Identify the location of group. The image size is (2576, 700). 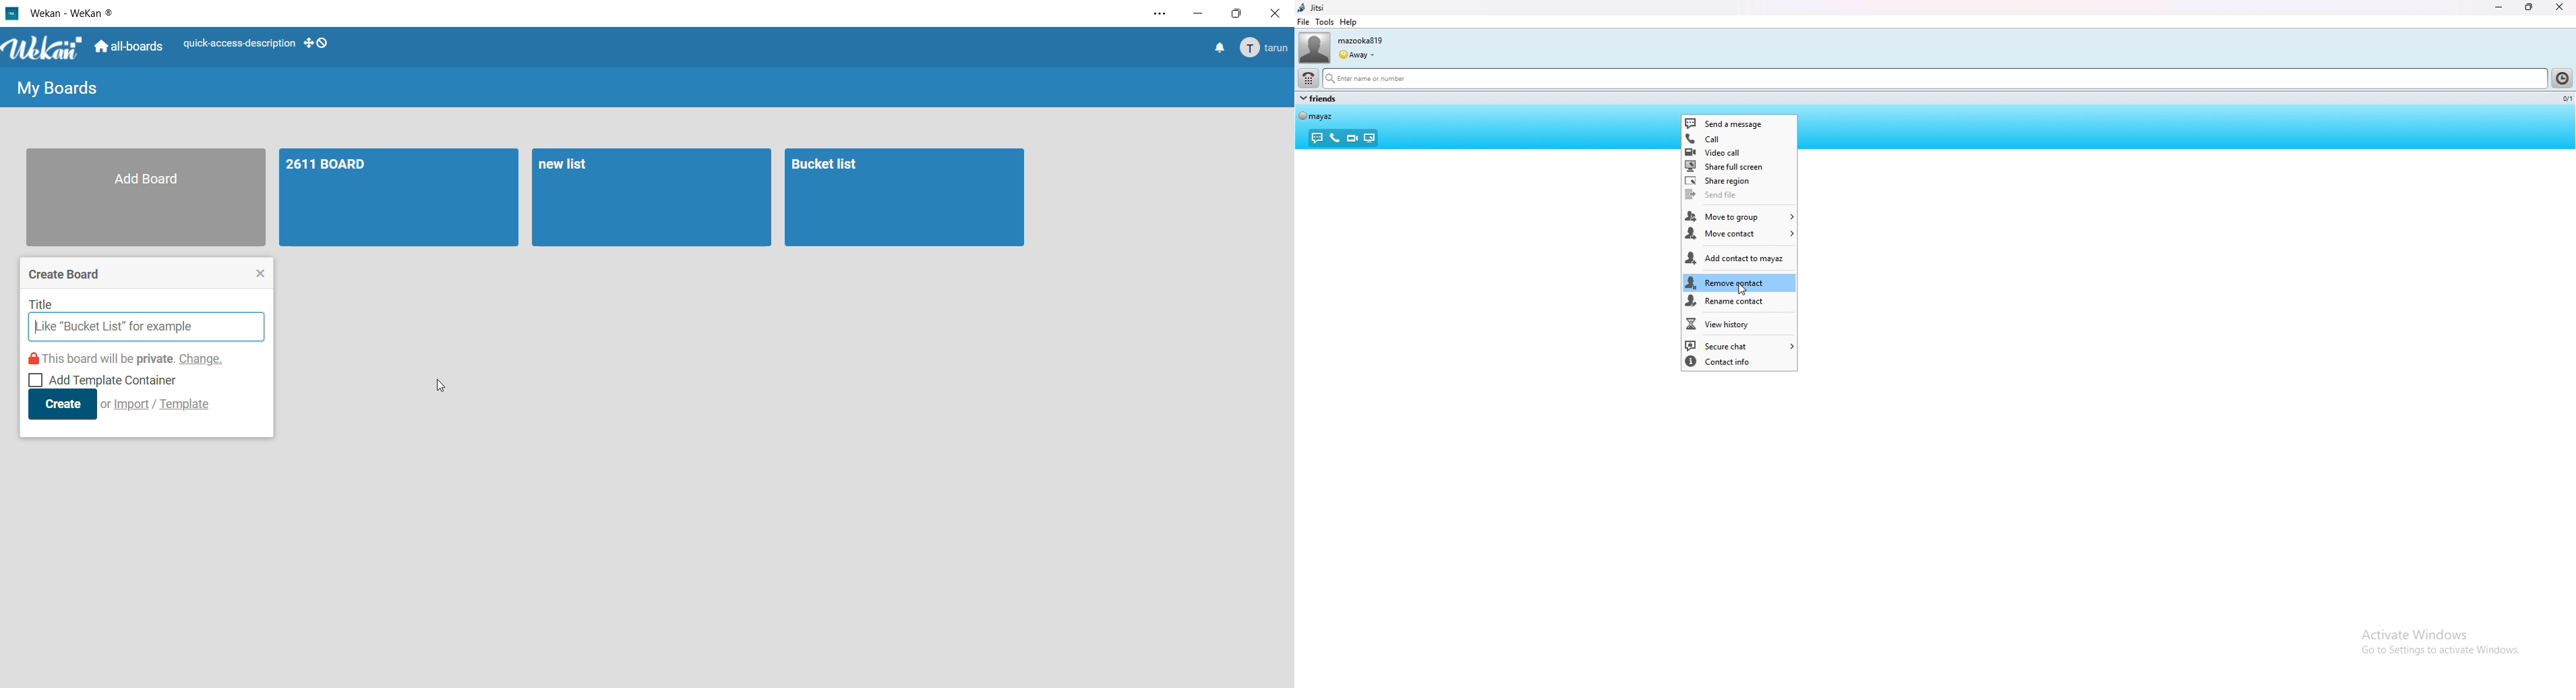
(1318, 98).